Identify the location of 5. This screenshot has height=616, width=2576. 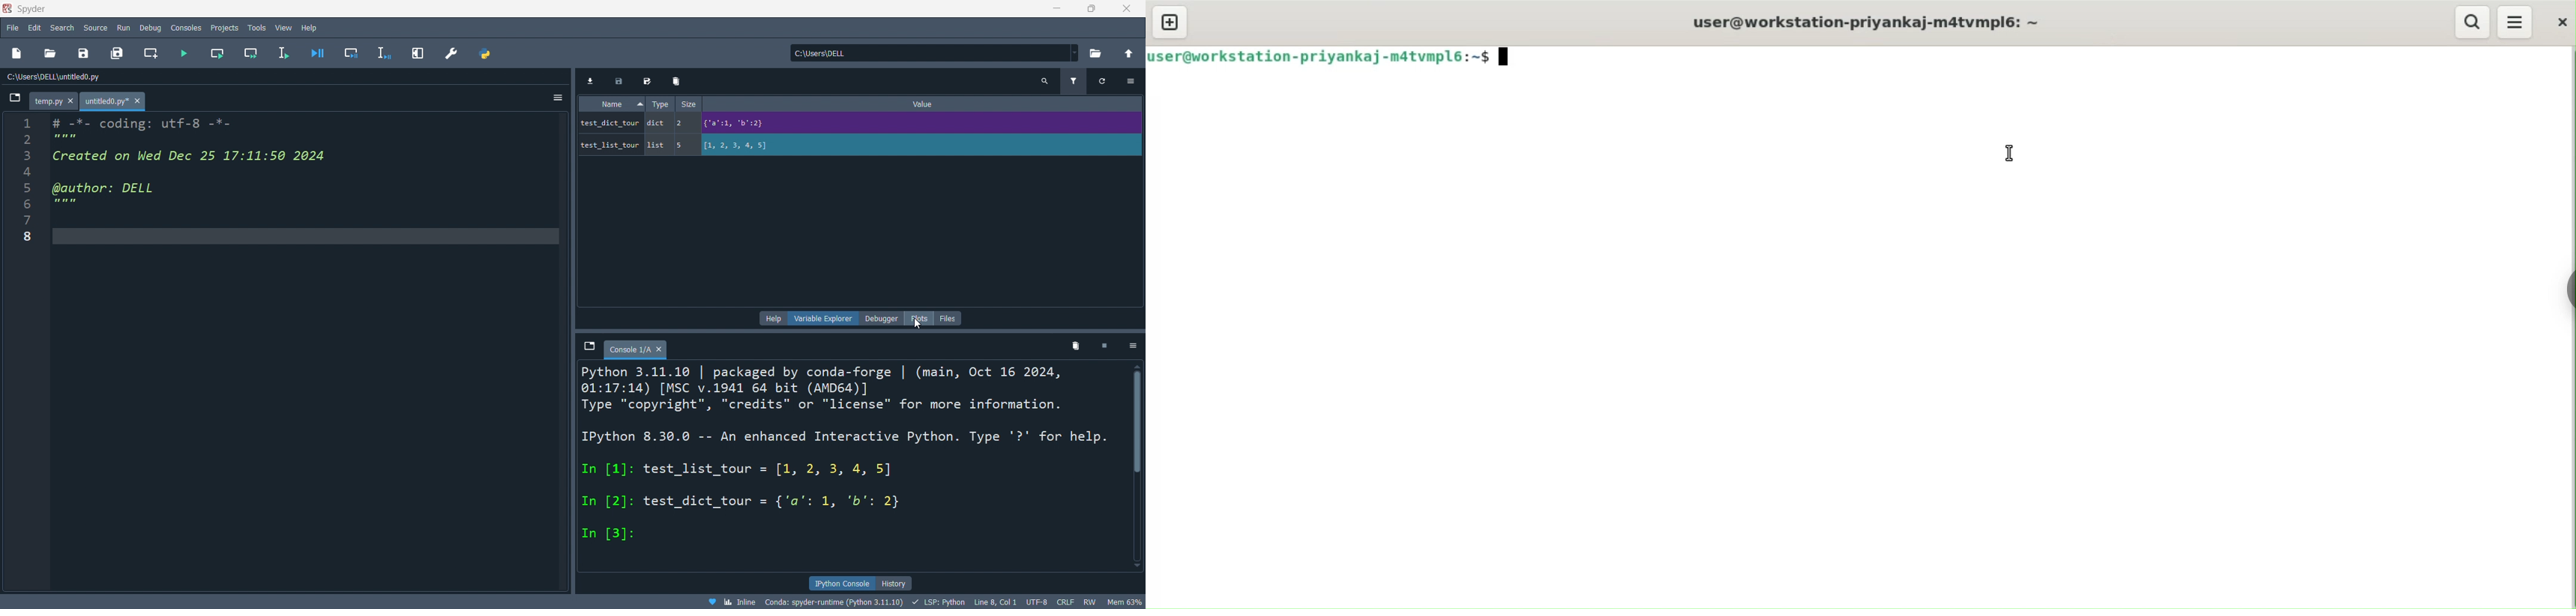
(681, 146).